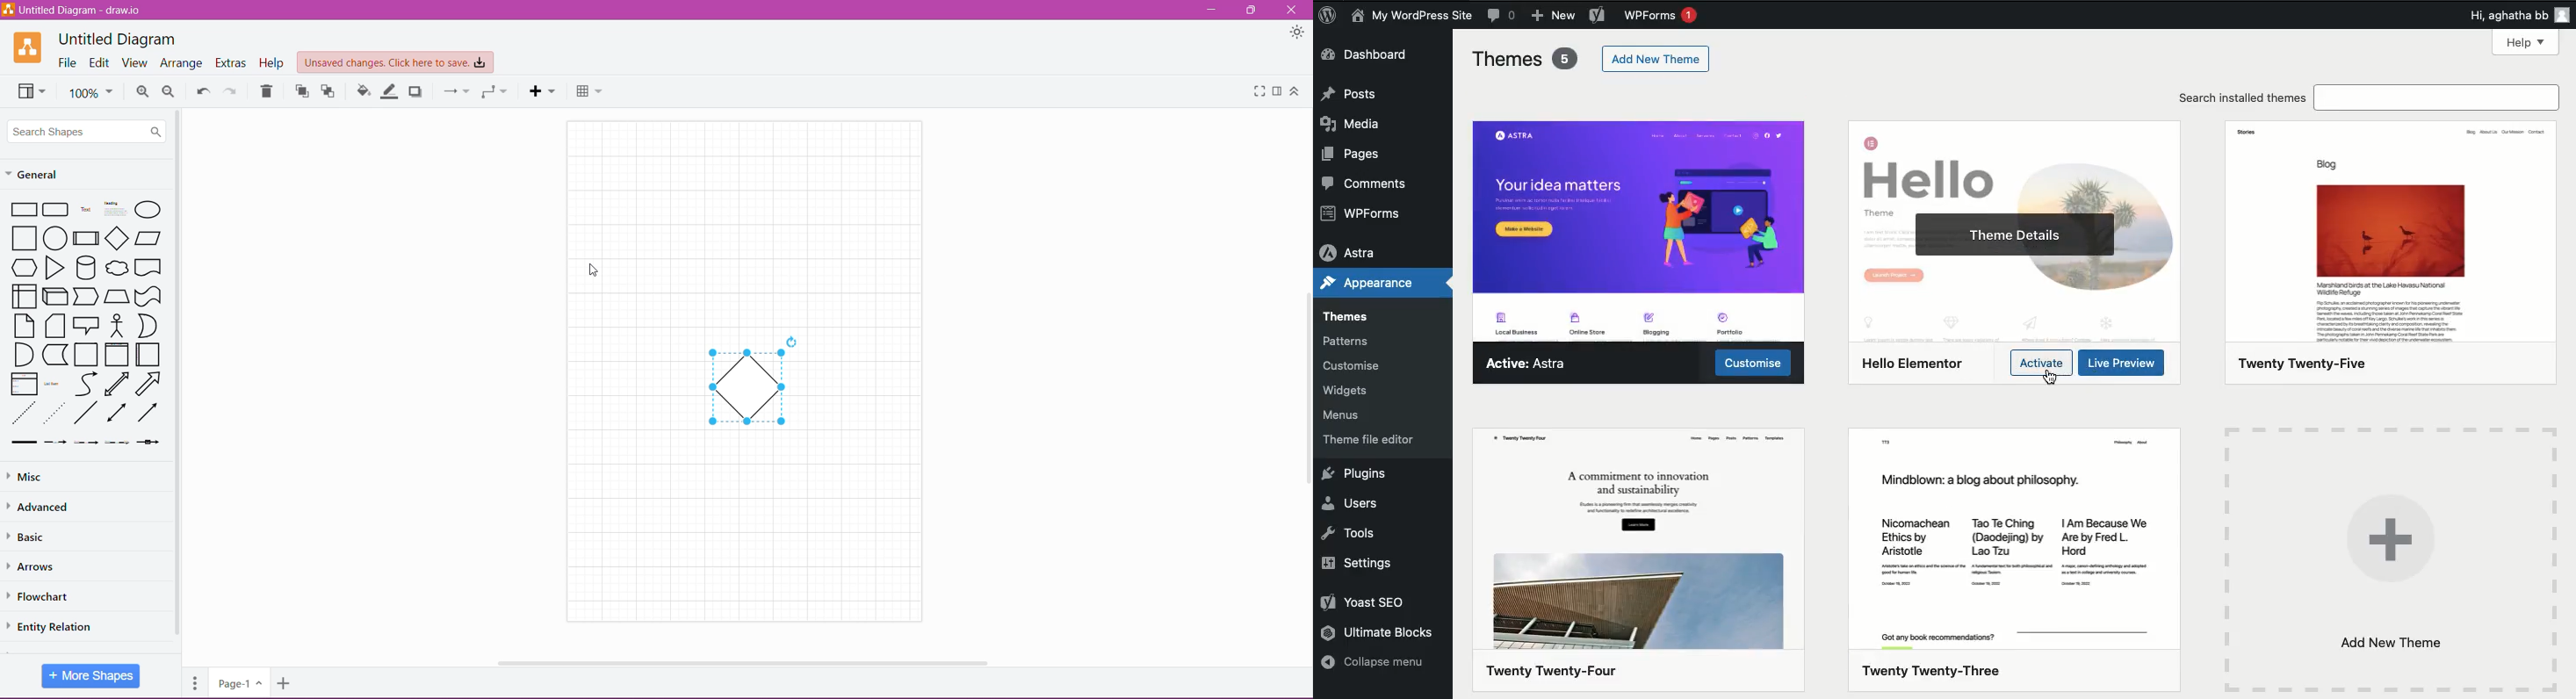 This screenshot has width=2576, height=700. I want to click on Live preview , so click(2124, 364).